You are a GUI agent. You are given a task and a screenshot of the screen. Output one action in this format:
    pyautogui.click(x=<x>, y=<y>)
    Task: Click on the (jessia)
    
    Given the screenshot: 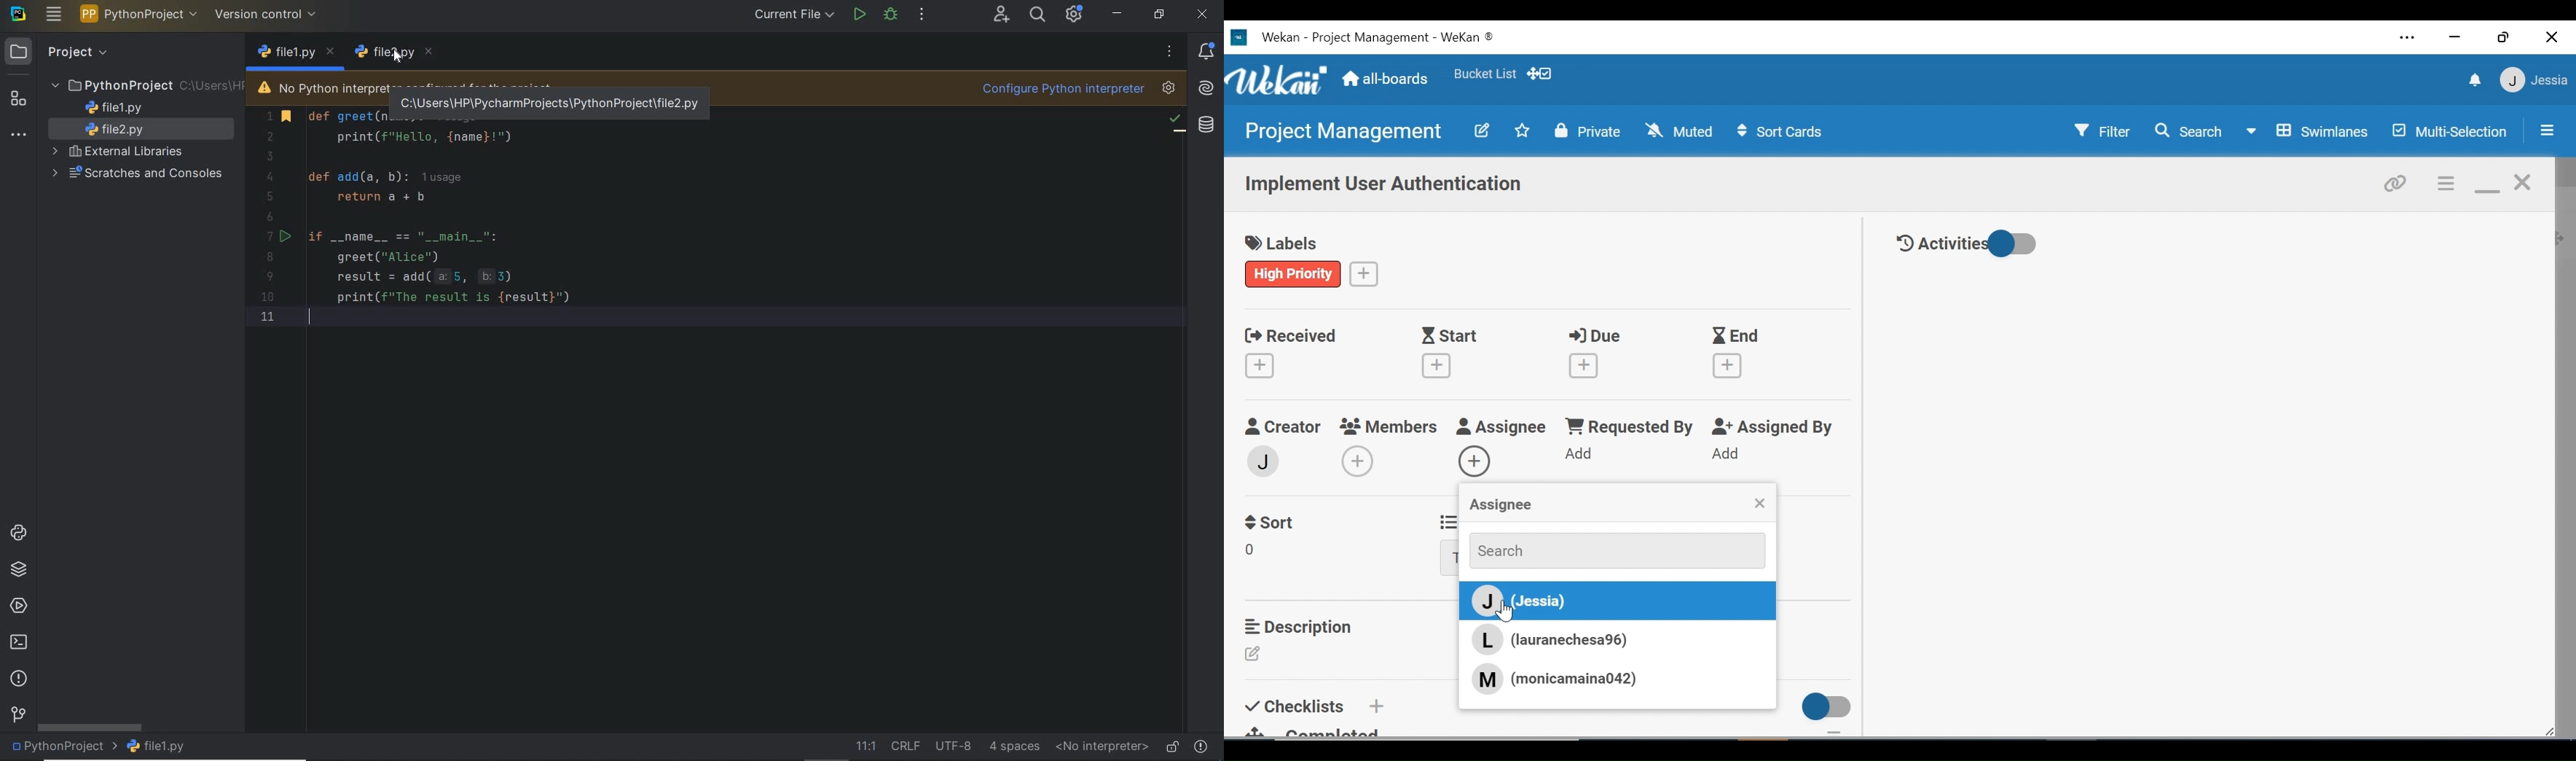 What is the action you would take?
    pyautogui.click(x=1614, y=602)
    